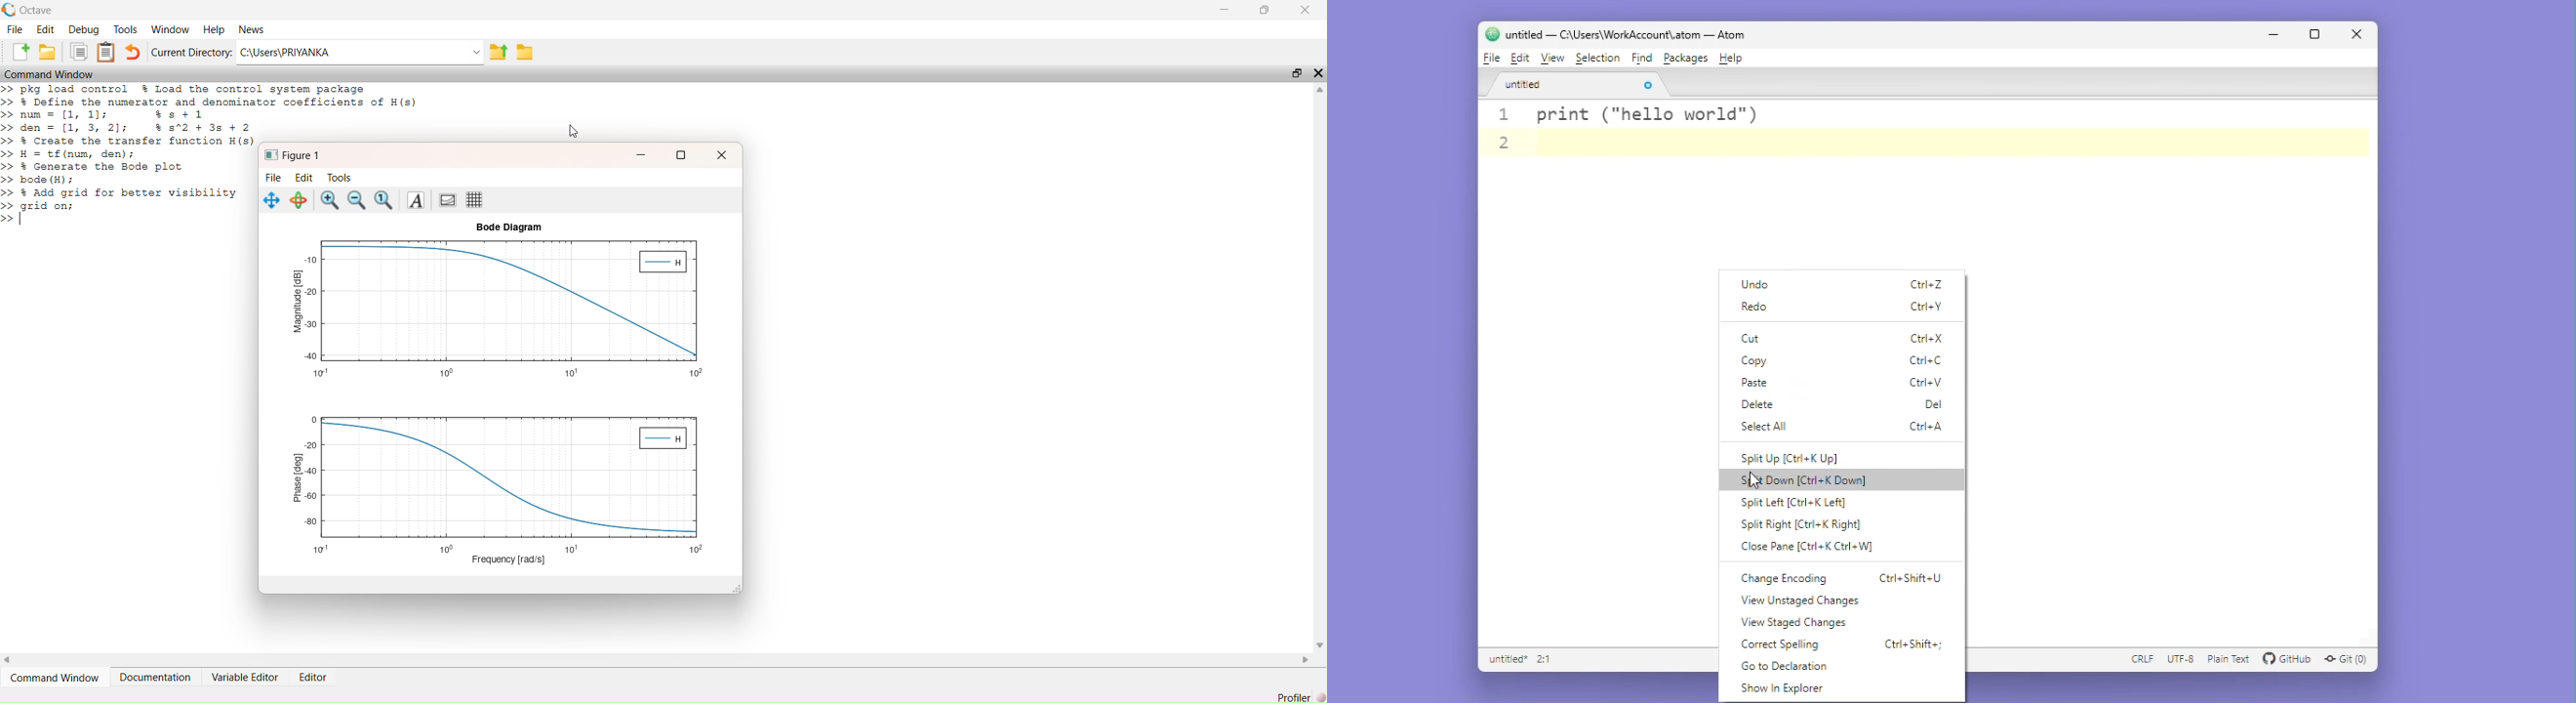  I want to click on C:\Users\PRIYANKA, so click(352, 53).